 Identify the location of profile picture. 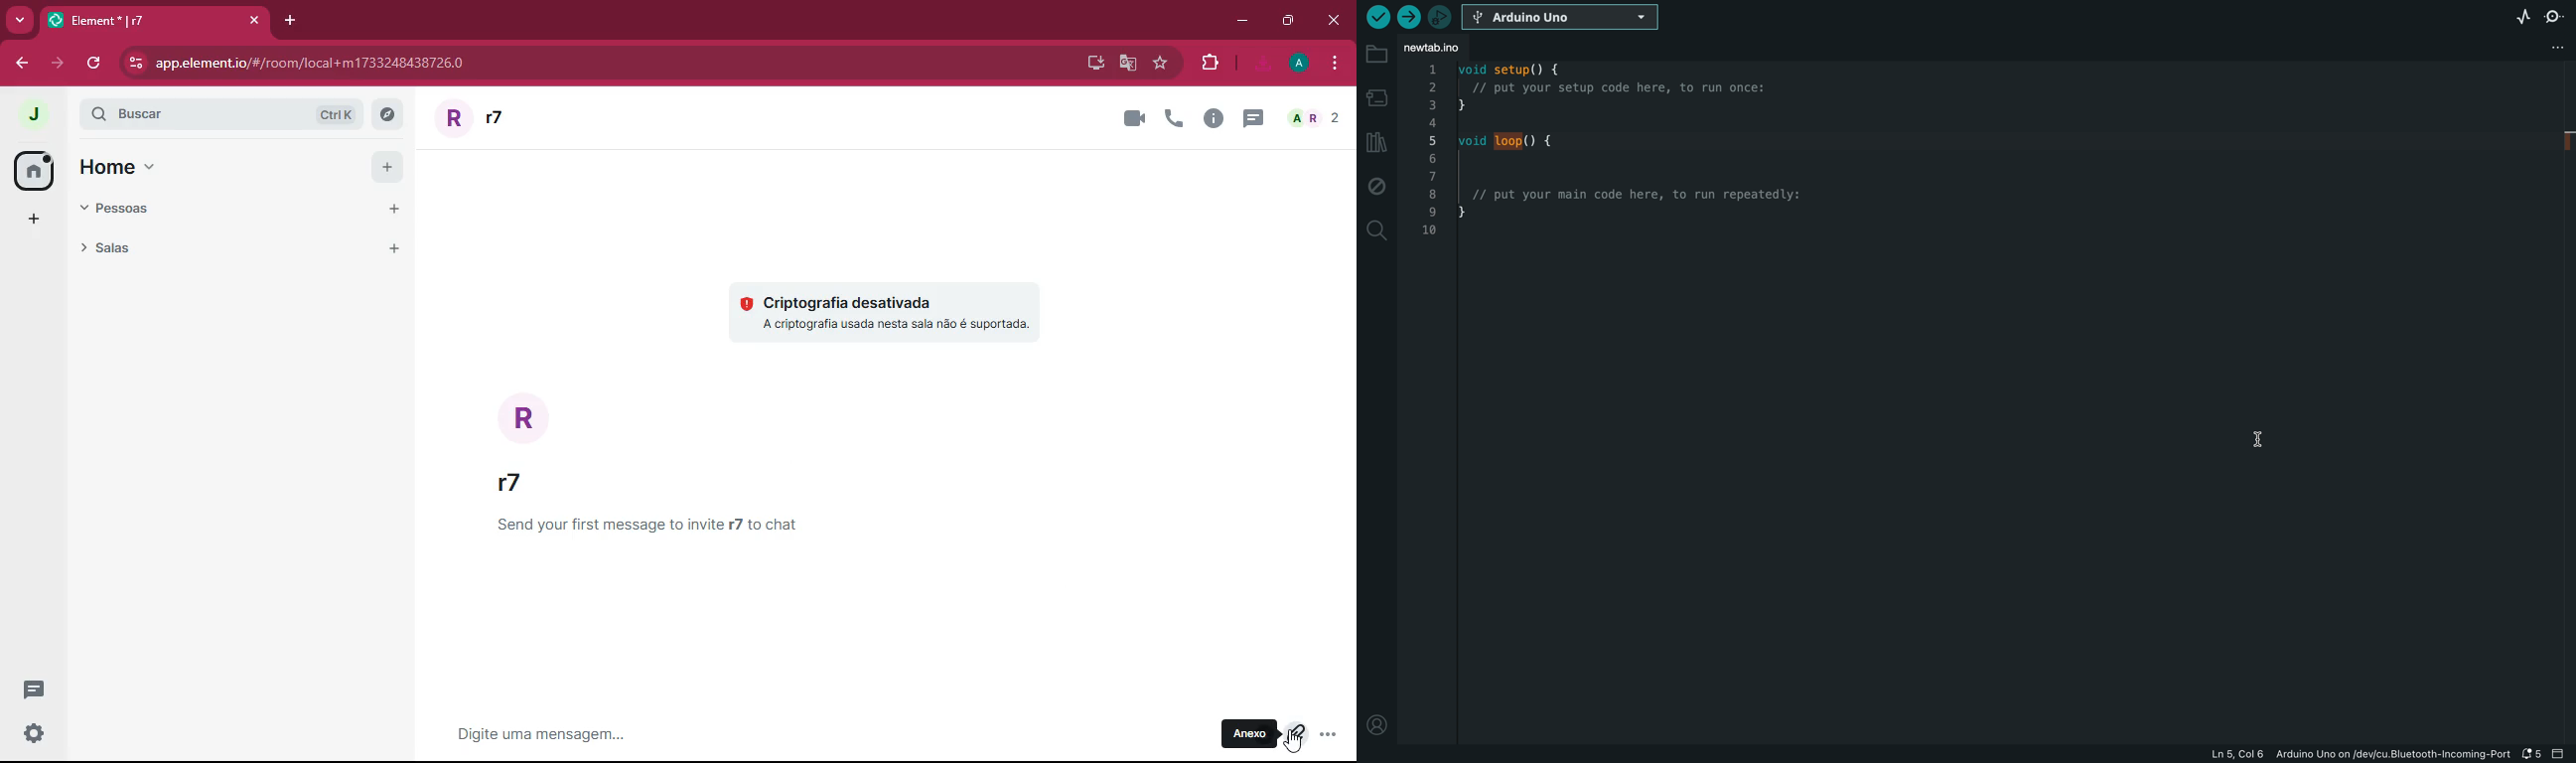
(35, 116).